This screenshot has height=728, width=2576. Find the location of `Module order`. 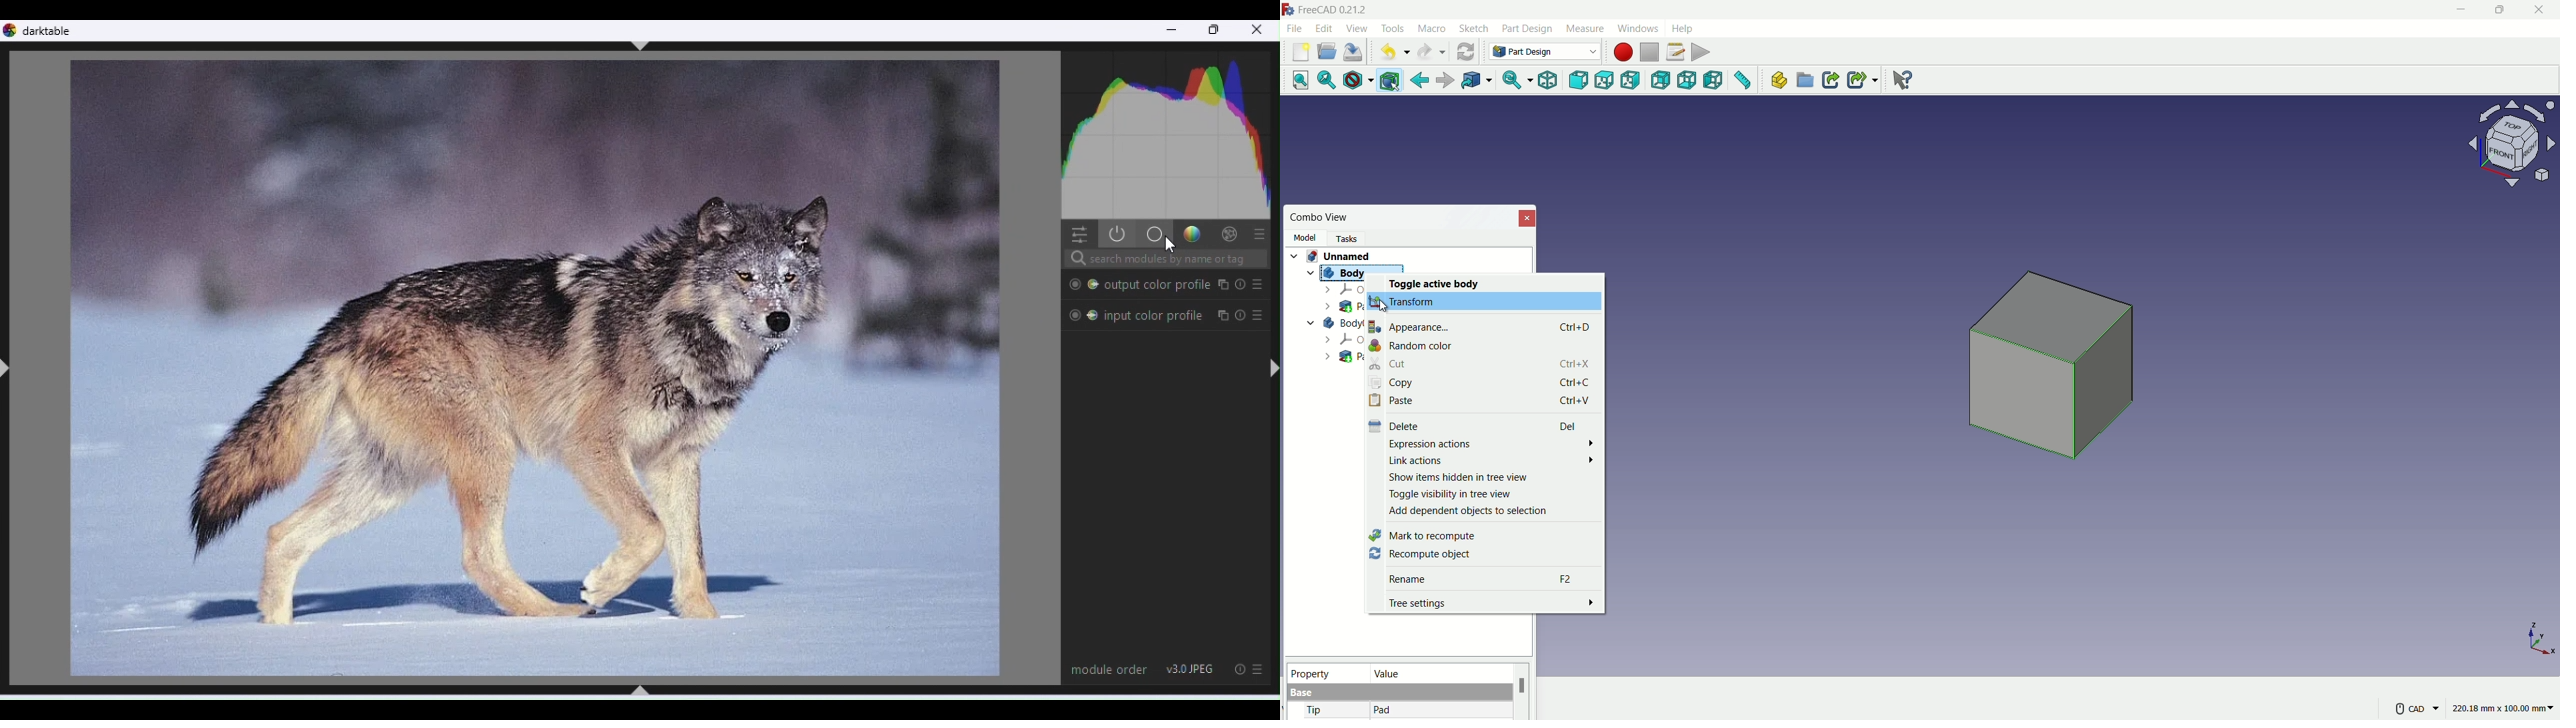

Module order is located at coordinates (1109, 668).